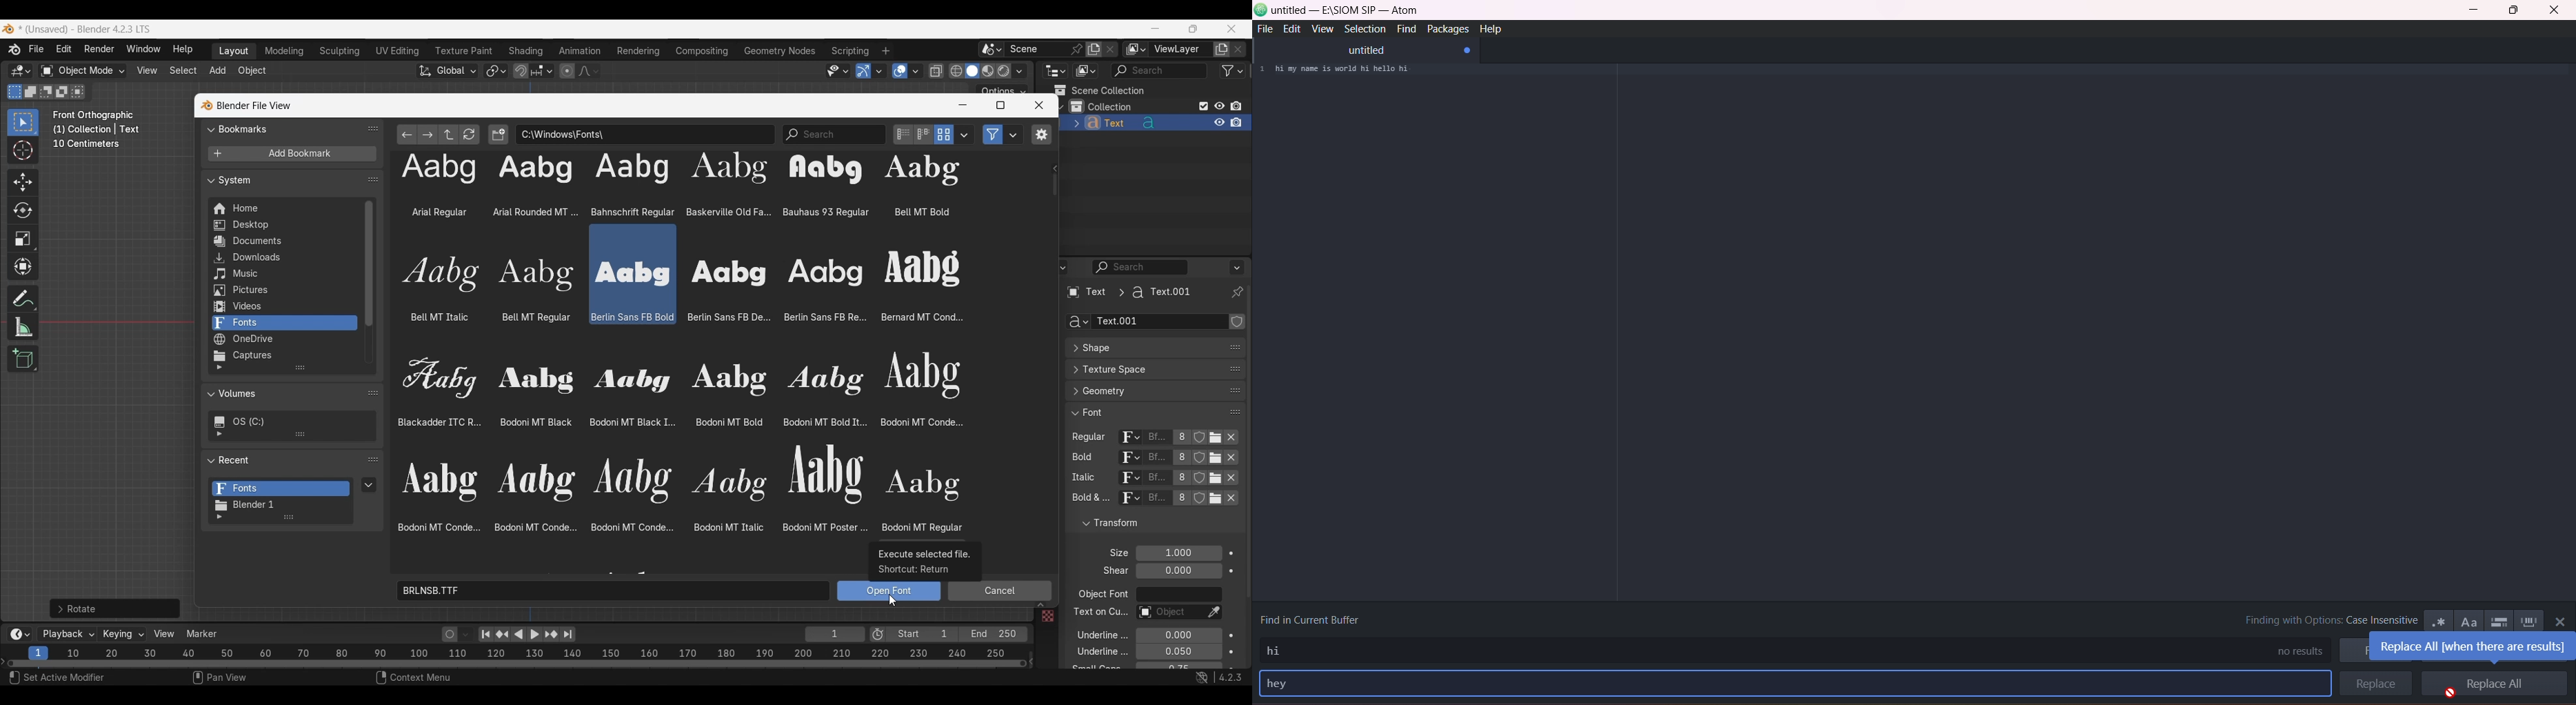 This screenshot has height=728, width=2576. What do you see at coordinates (218, 71) in the screenshot?
I see `Add menu highlighted as current selection` at bounding box center [218, 71].